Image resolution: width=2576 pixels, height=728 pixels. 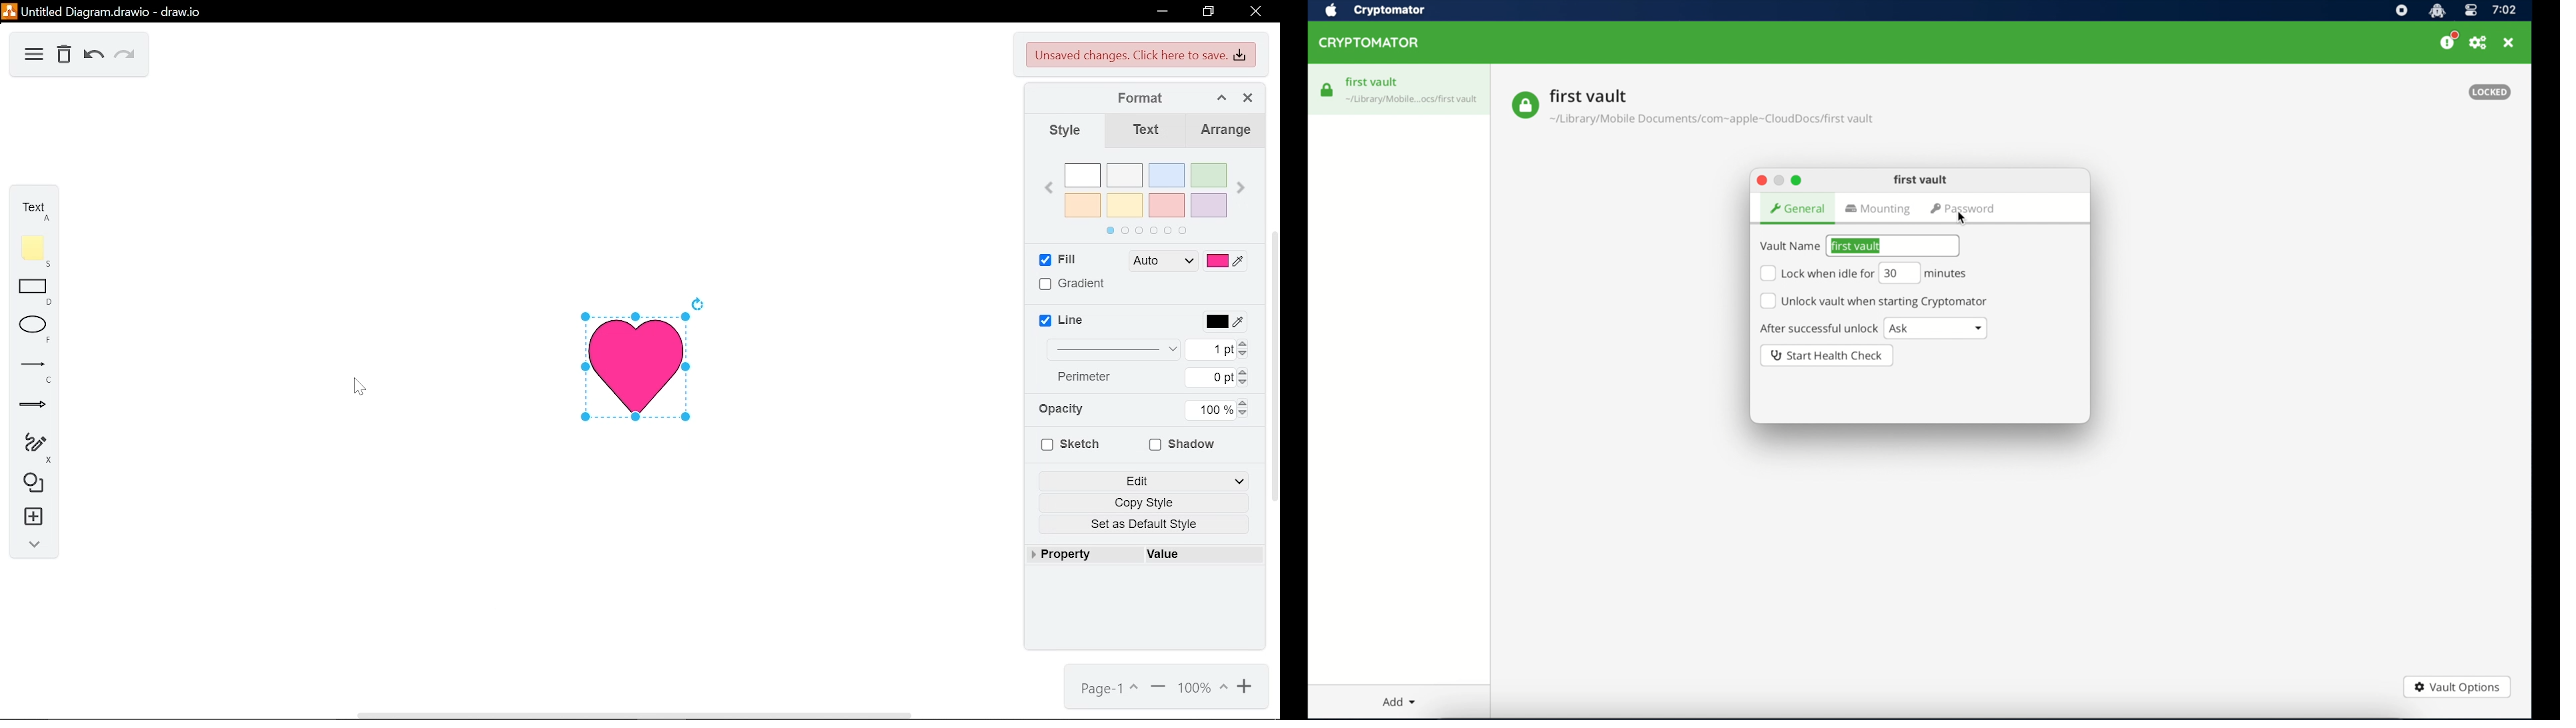 What do you see at coordinates (1242, 189) in the screenshot?
I see `next` at bounding box center [1242, 189].